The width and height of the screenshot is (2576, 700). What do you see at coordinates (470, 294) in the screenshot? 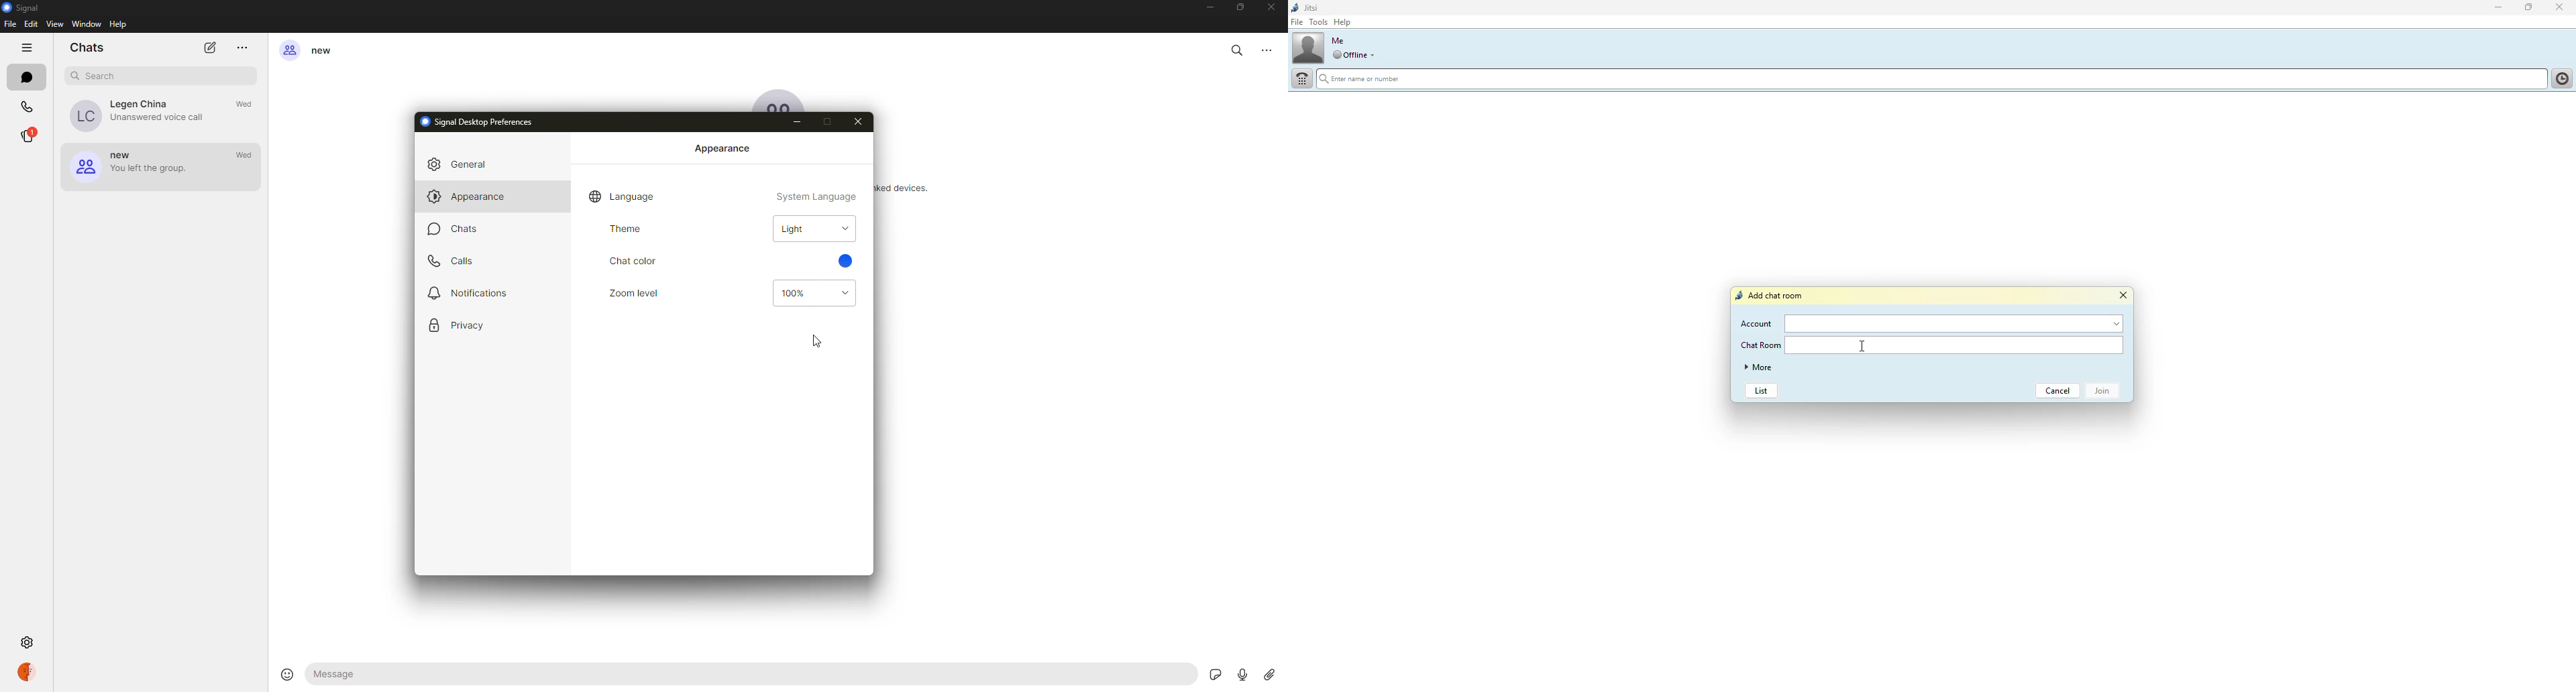
I see `notifications` at bounding box center [470, 294].